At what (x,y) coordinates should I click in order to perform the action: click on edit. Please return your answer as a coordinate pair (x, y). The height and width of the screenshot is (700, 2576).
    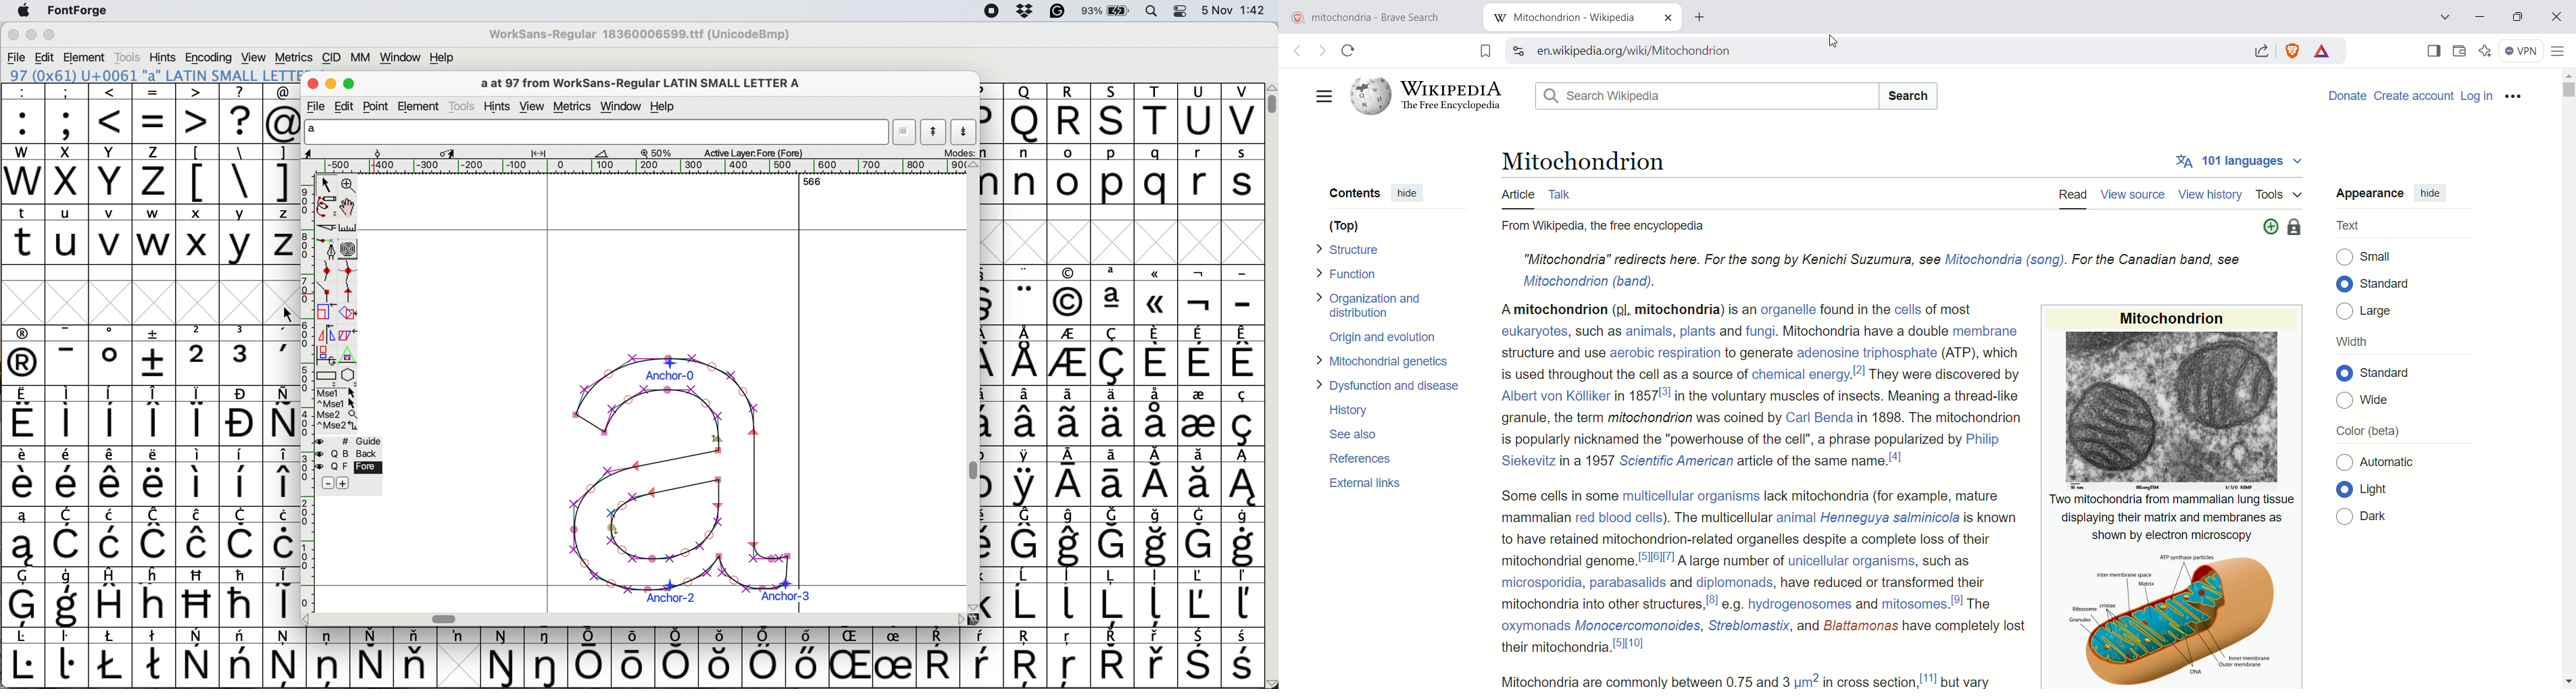
    Looking at the image, I should click on (46, 58).